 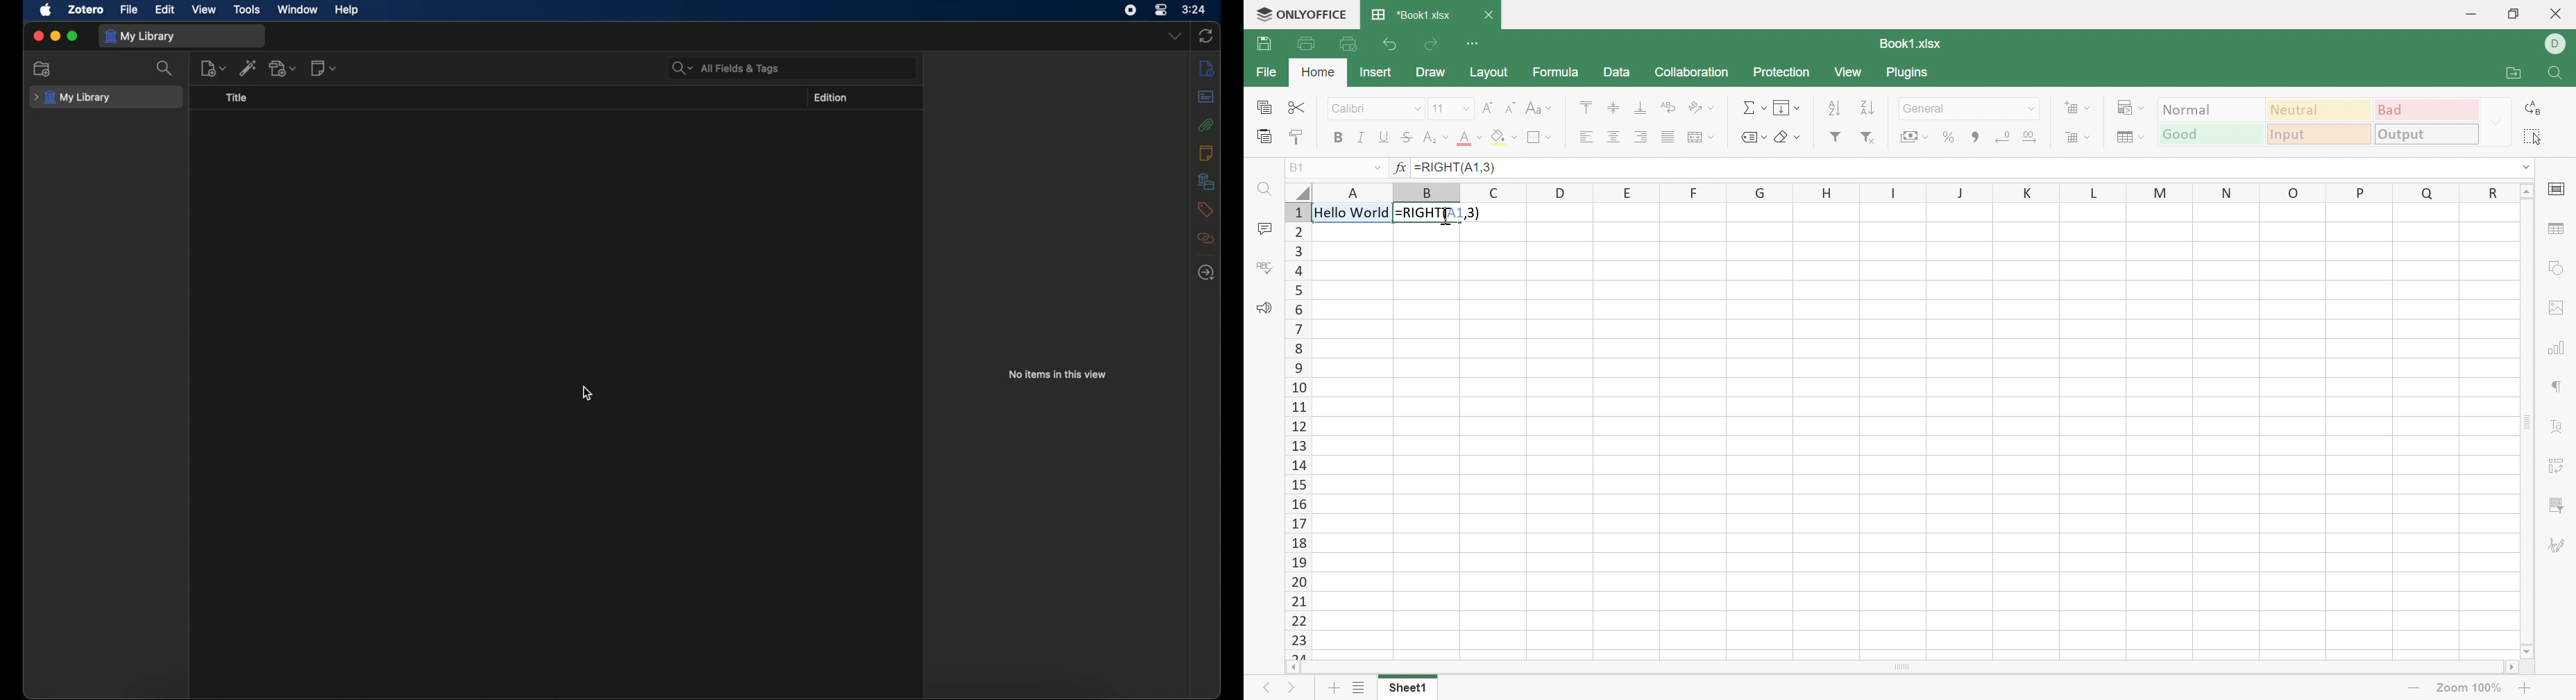 I want to click on Percent style, so click(x=1949, y=136).